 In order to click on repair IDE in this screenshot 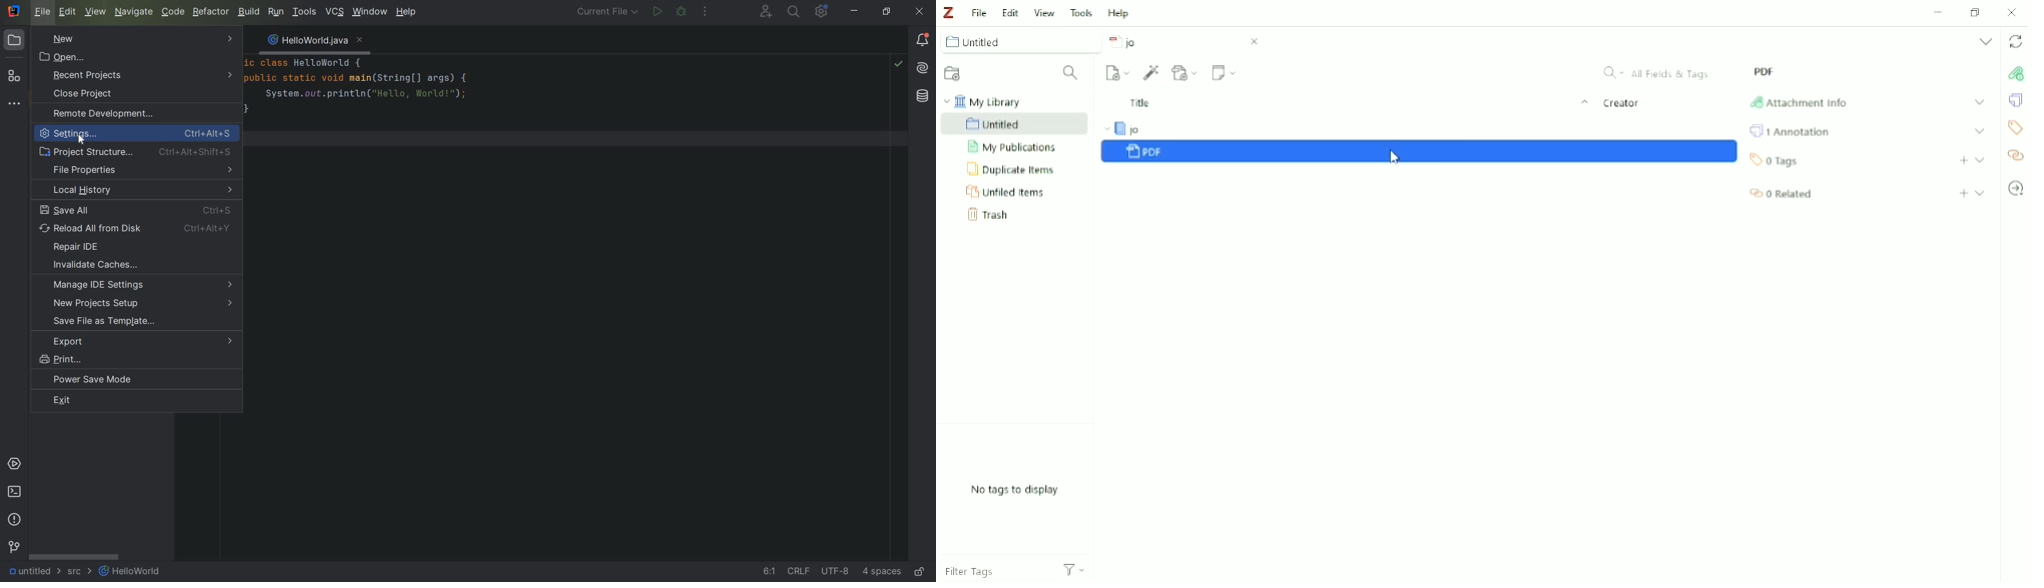, I will do `click(88, 248)`.